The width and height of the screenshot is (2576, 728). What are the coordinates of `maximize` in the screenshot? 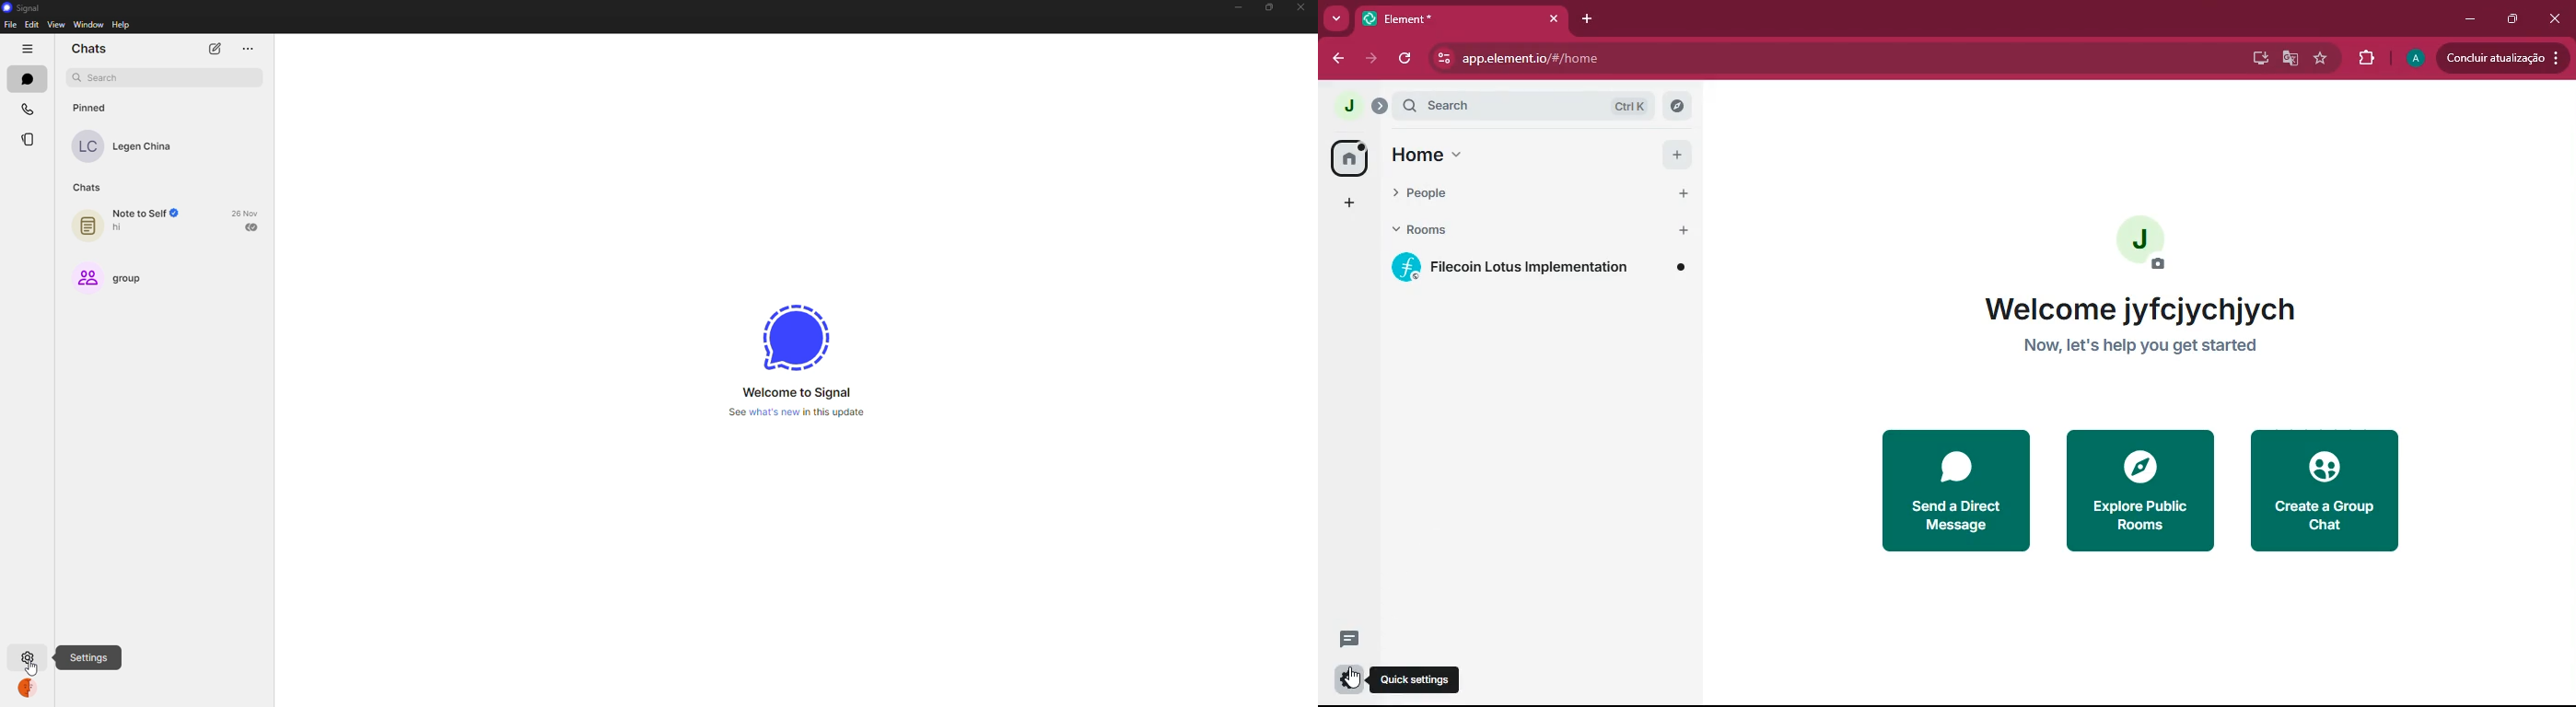 It's located at (2515, 20).